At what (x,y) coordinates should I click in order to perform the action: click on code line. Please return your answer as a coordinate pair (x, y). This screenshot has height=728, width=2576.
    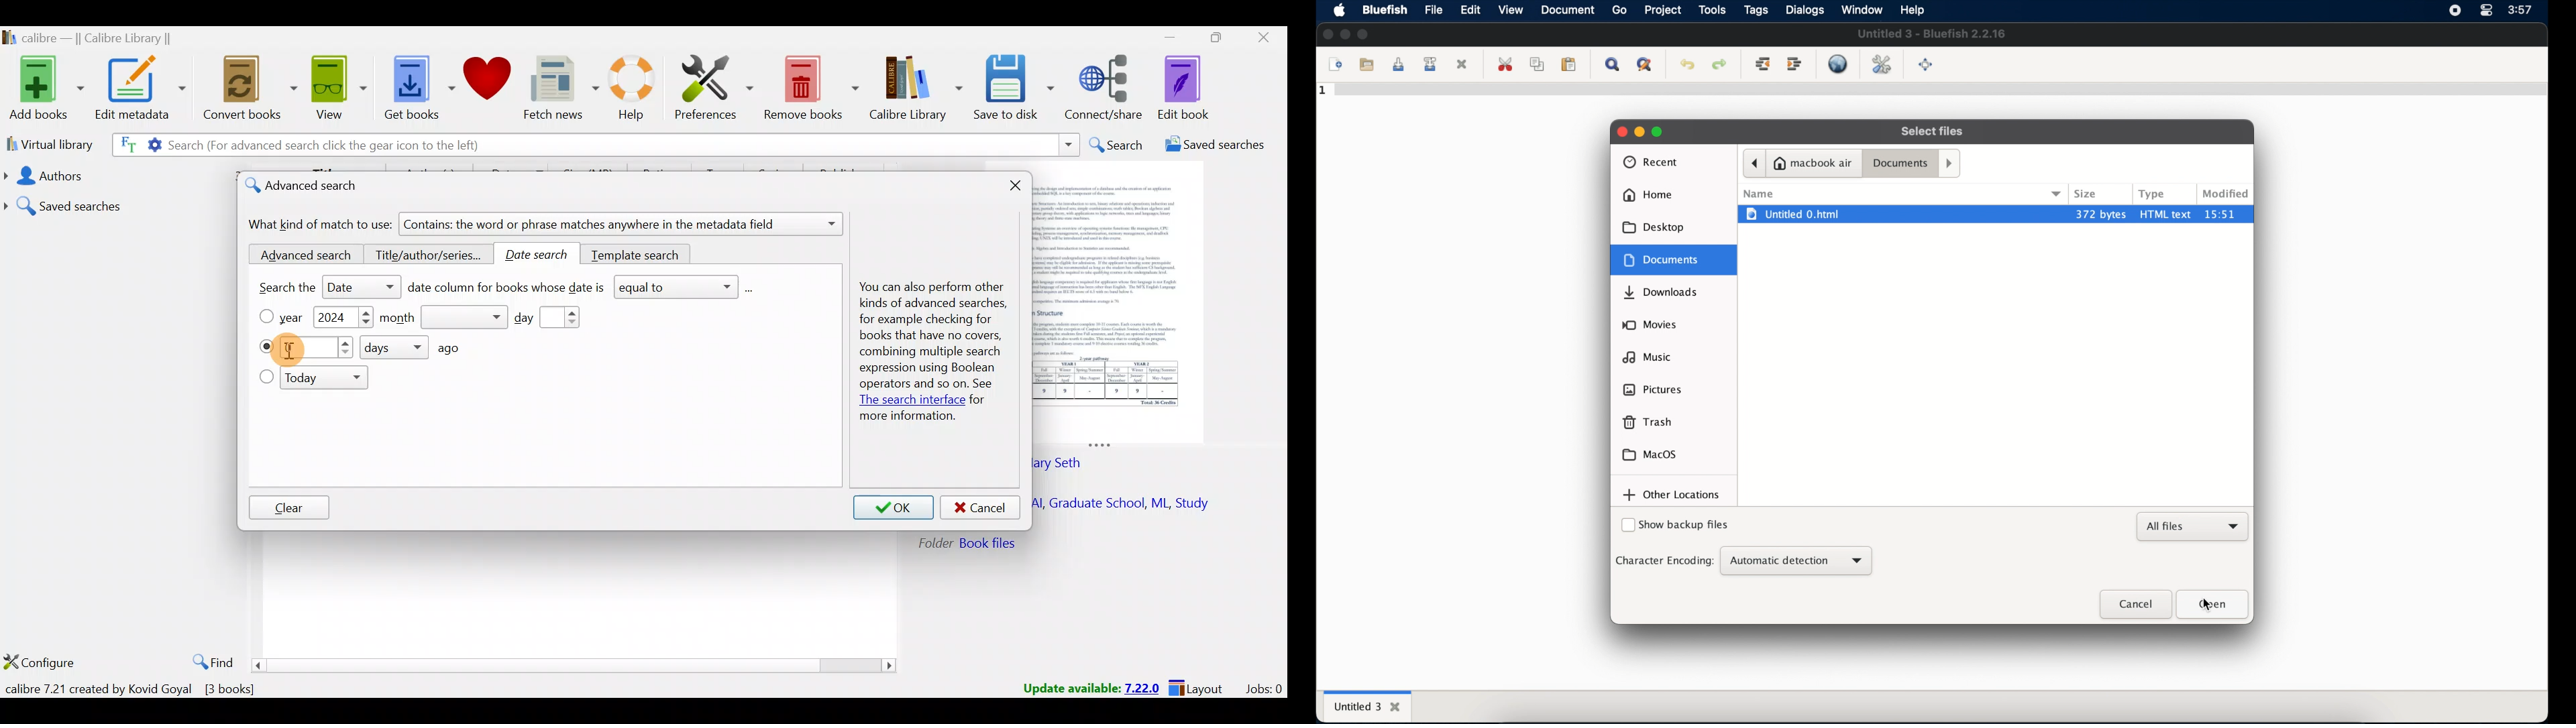
    Looking at the image, I should click on (1939, 92).